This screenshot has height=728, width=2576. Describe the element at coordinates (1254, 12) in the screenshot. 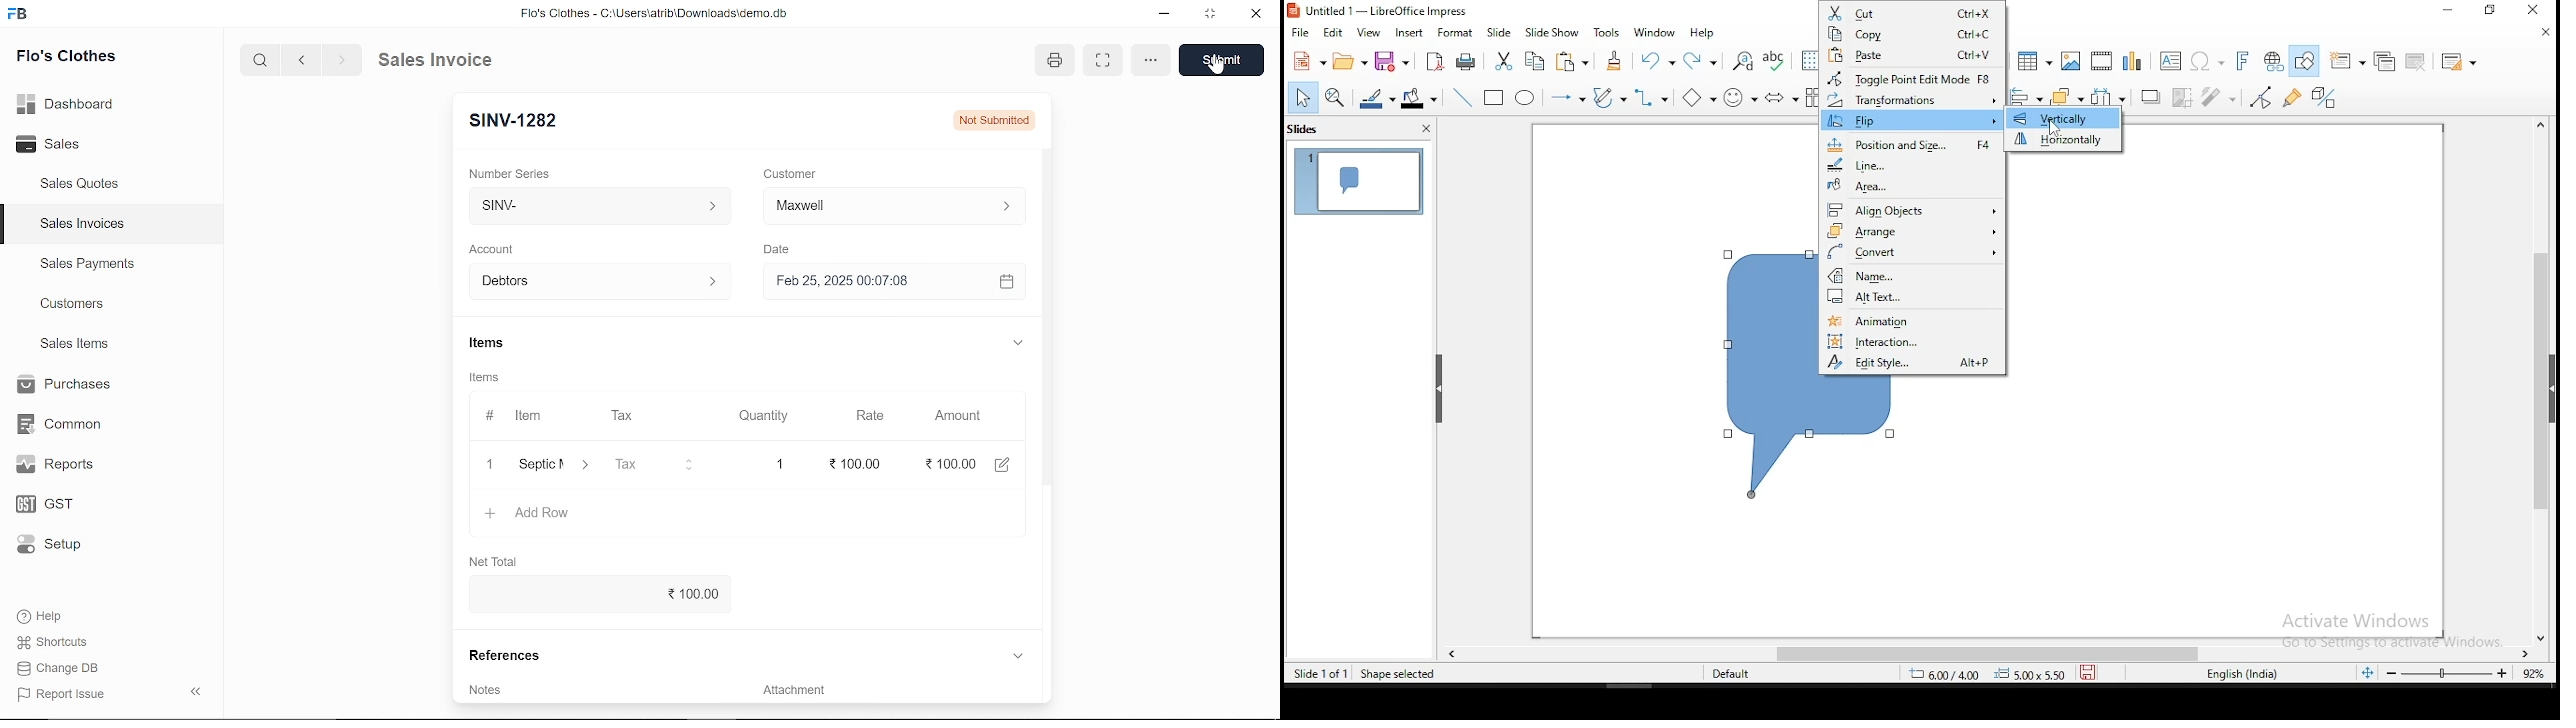

I see `close` at that location.